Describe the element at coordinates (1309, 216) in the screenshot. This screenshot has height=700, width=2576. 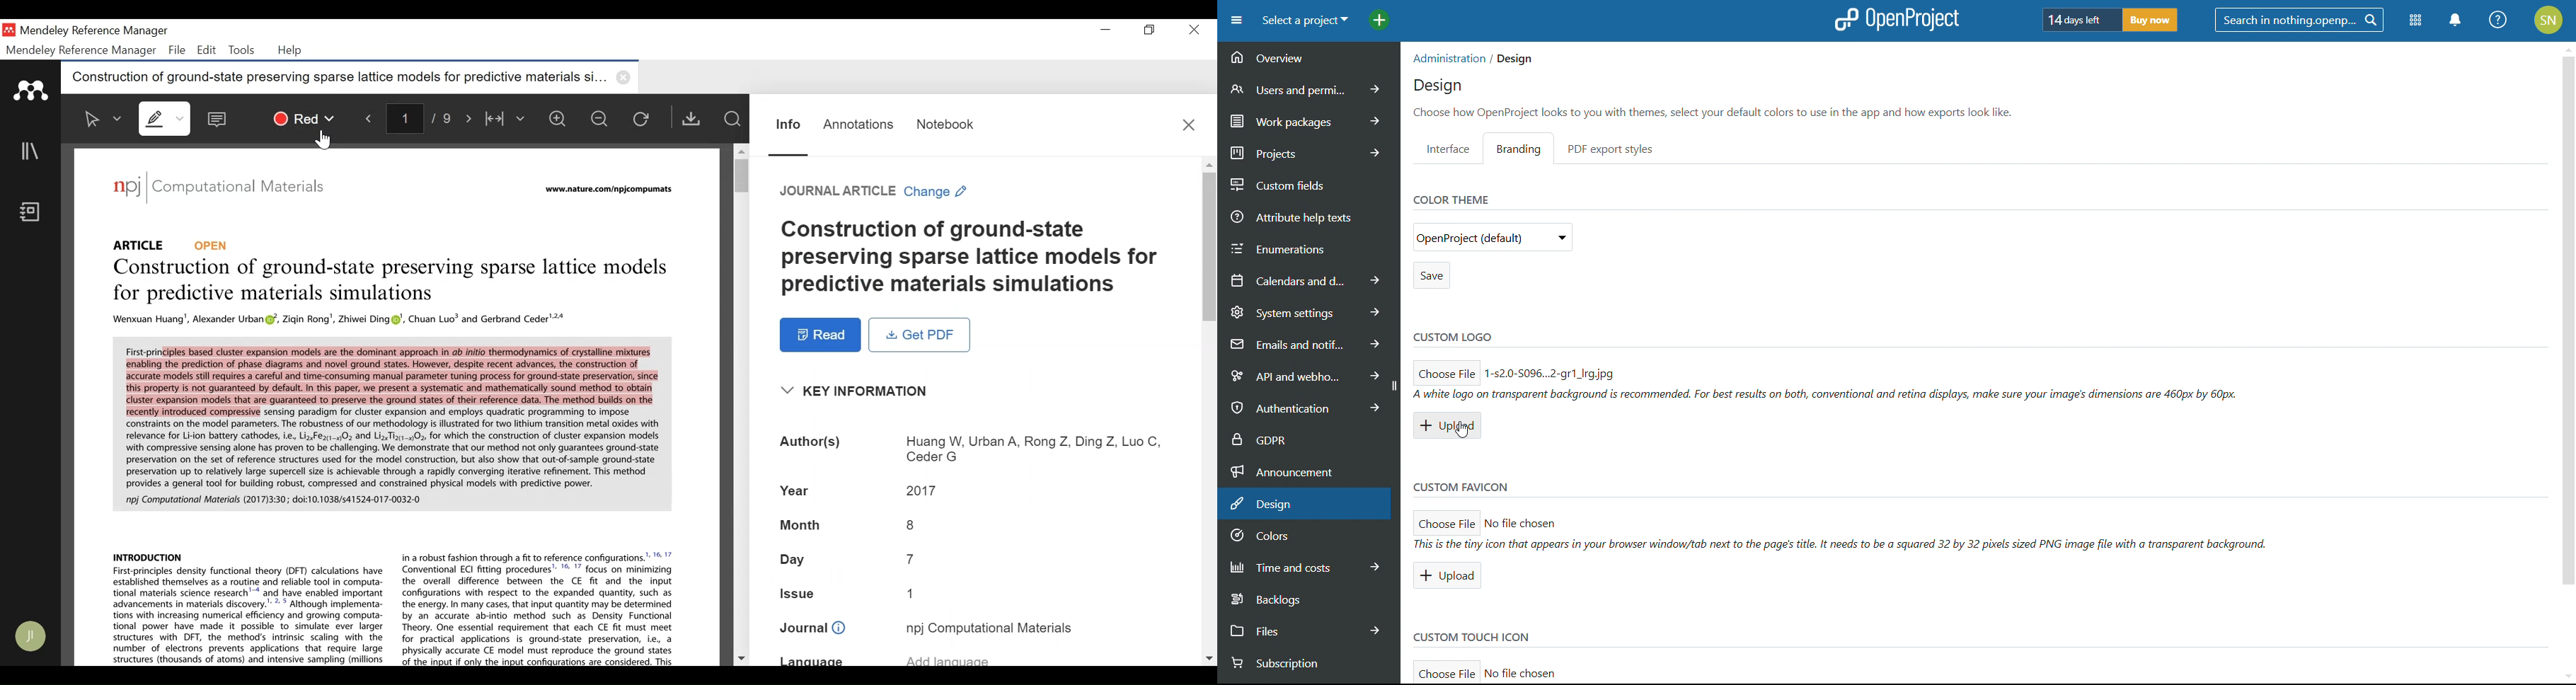
I see `attribute help texts` at that location.